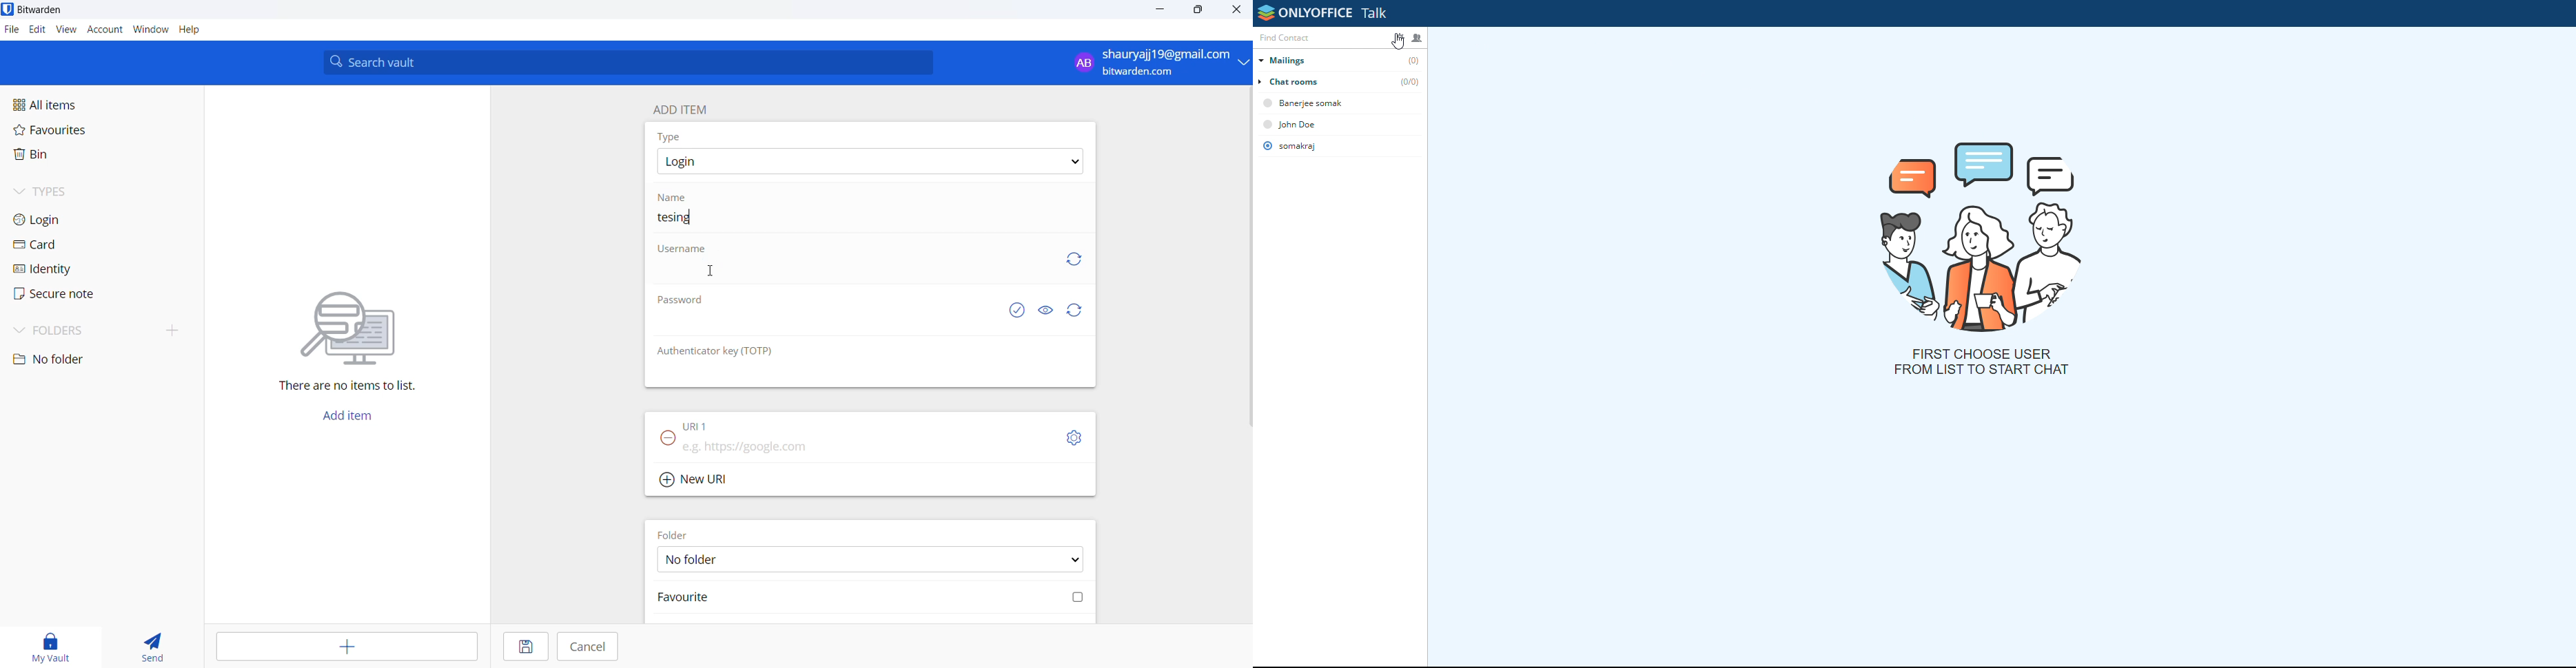 The height and width of the screenshot is (672, 2576). Describe the element at coordinates (822, 327) in the screenshot. I see `Password text box` at that location.